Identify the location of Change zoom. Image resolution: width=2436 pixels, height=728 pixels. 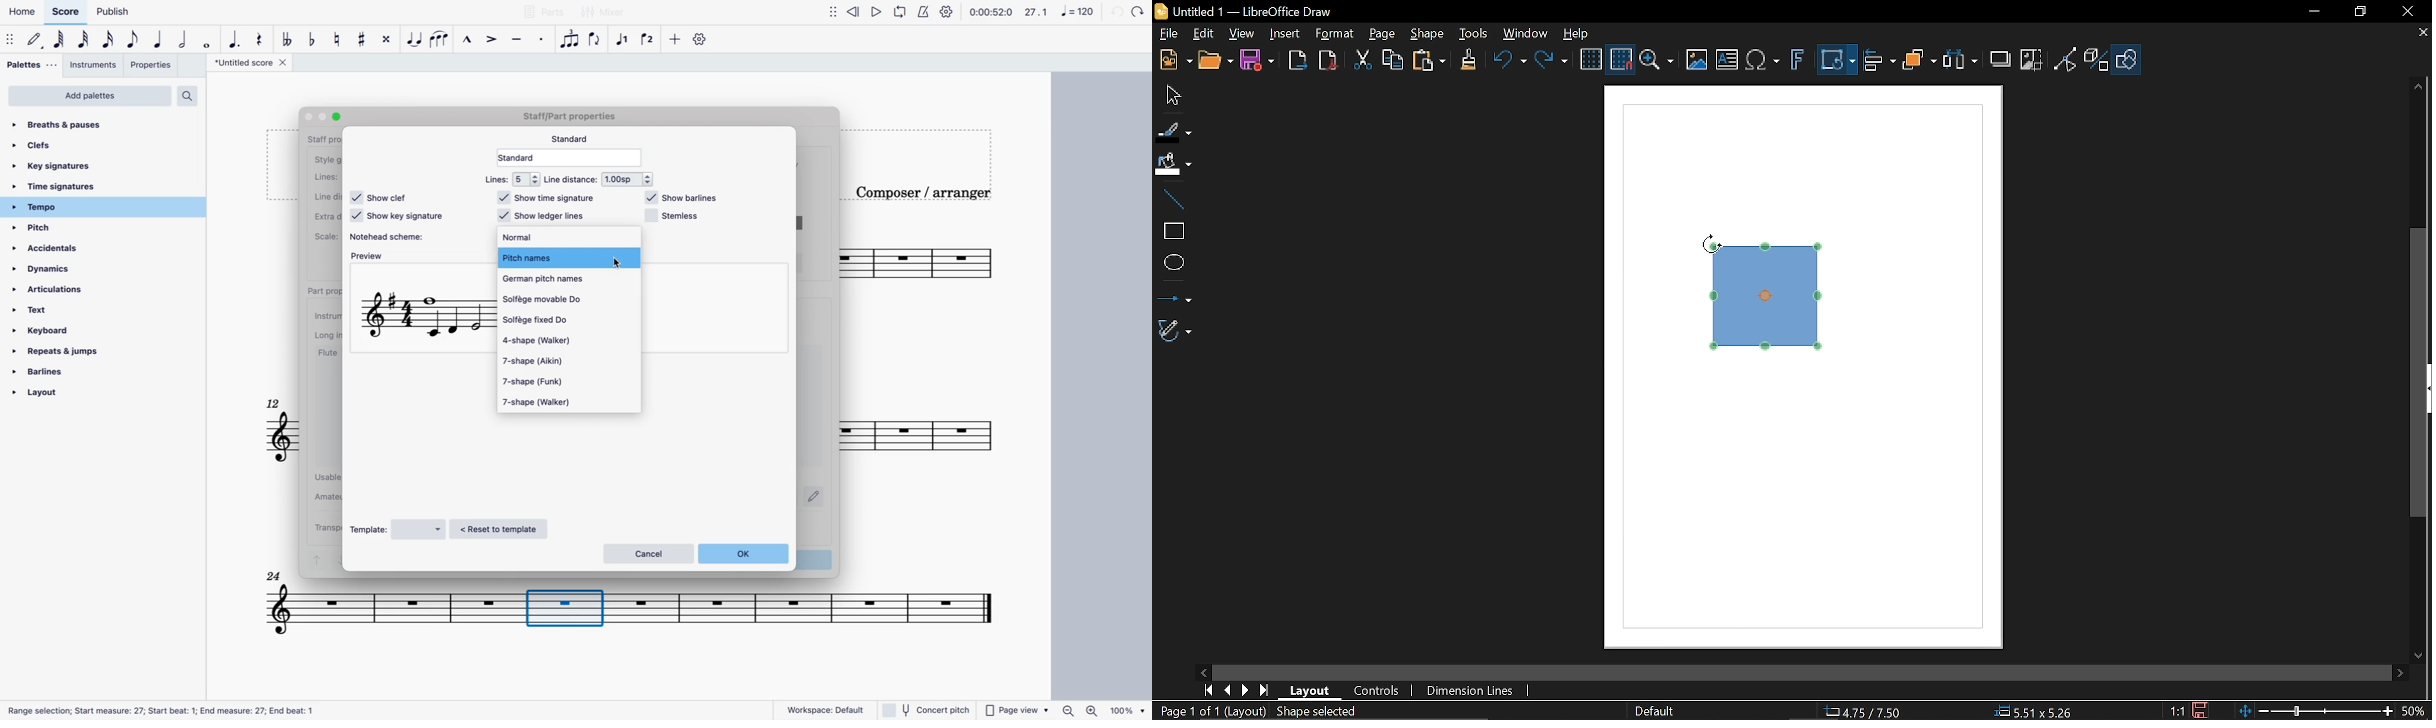
(2314, 711).